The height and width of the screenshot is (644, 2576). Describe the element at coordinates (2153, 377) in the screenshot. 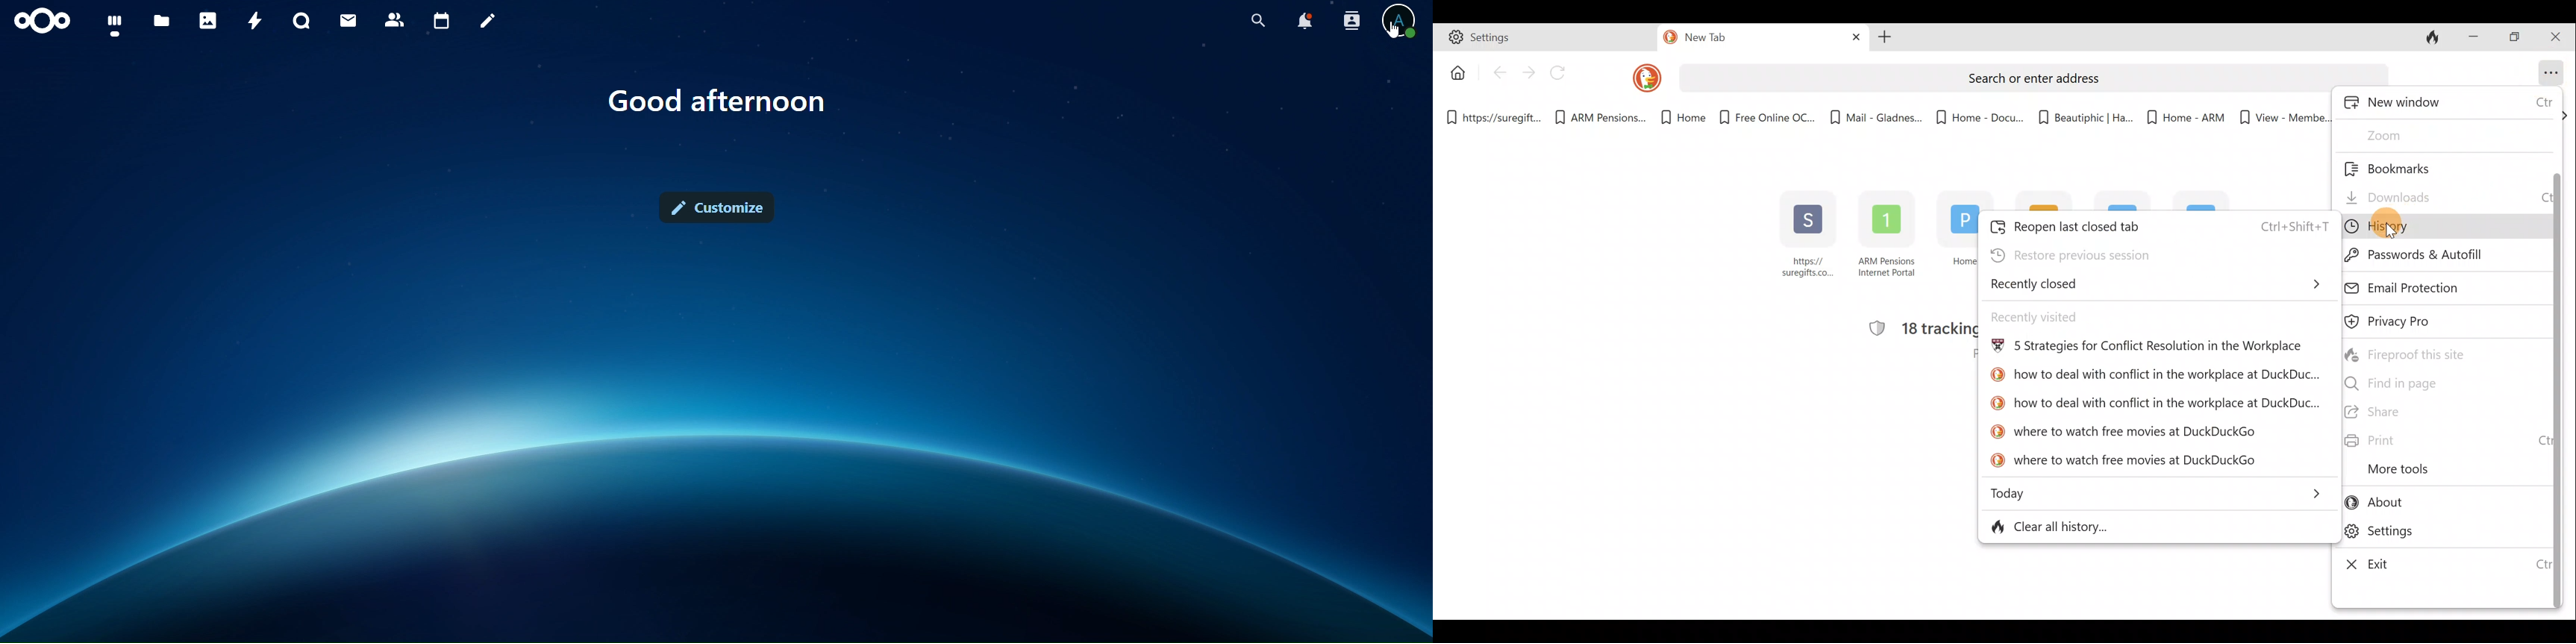

I see `how to deal with conflict in the workplace at DuckDuc...` at that location.